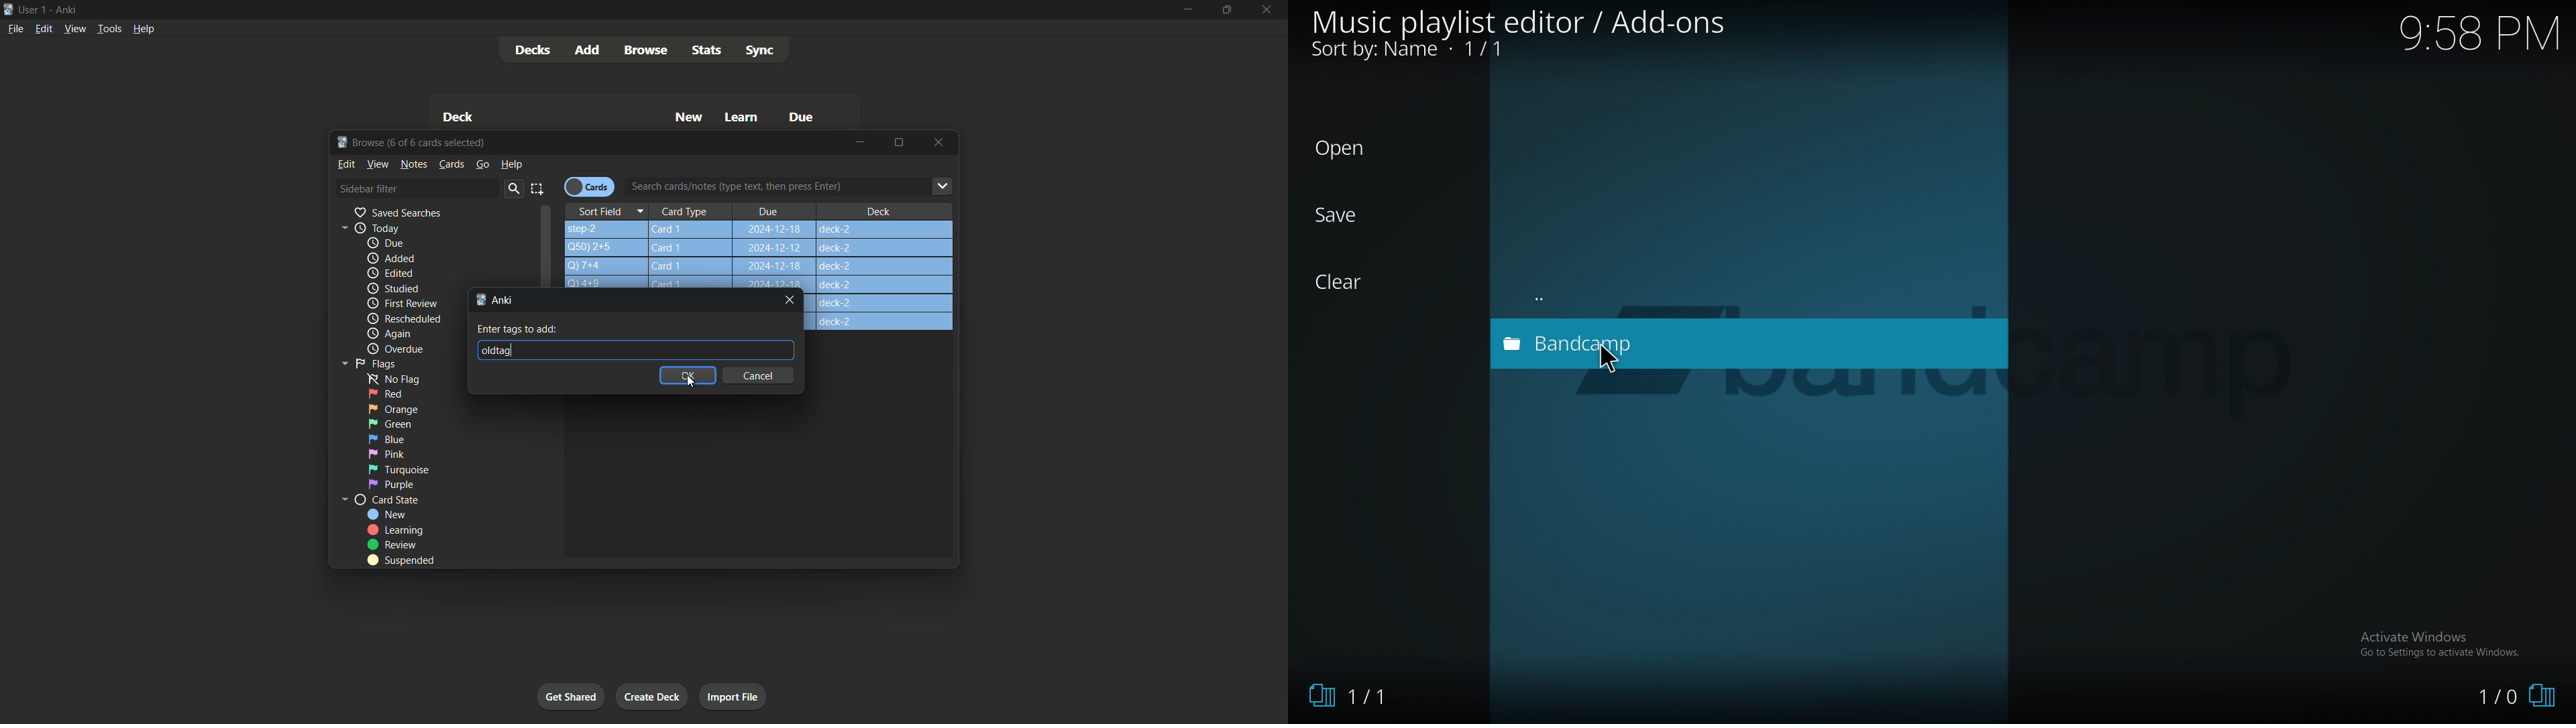  I want to click on Oldtag, so click(636, 350).